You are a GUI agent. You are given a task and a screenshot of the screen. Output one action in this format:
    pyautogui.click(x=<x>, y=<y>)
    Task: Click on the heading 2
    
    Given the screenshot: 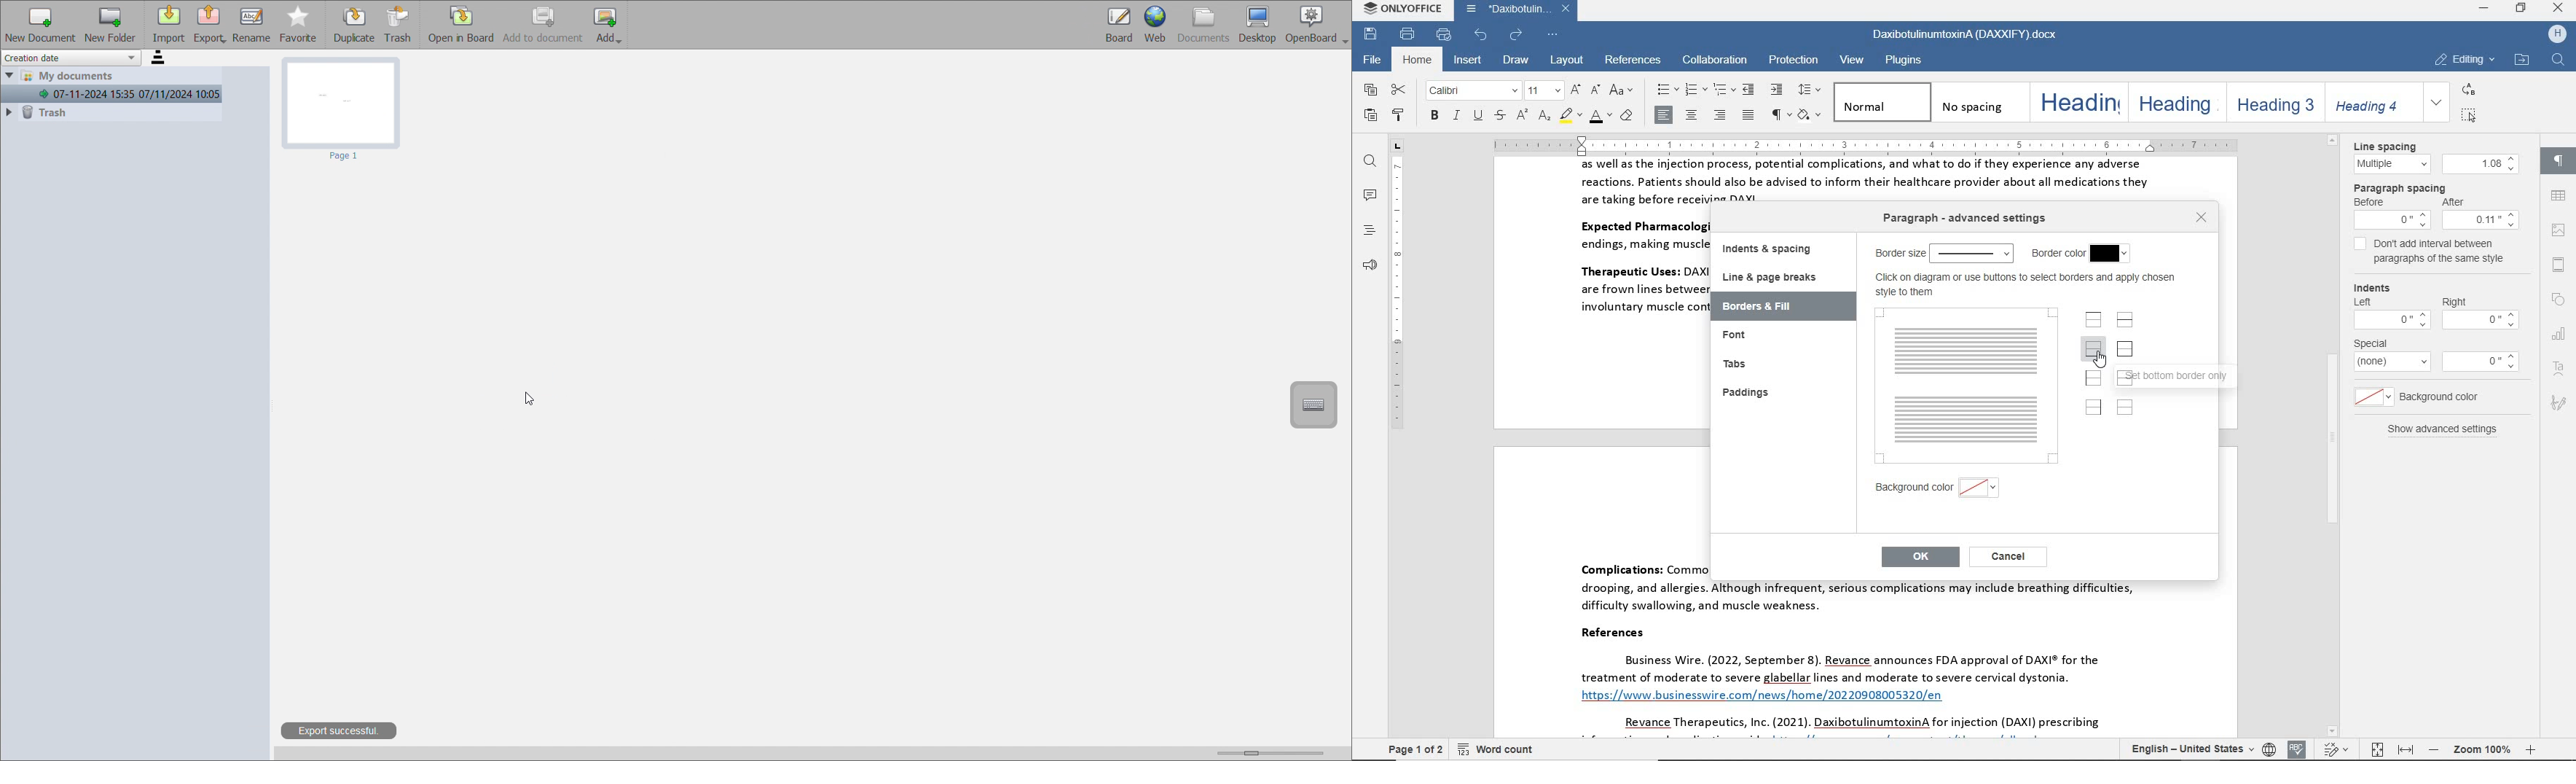 What is the action you would take?
    pyautogui.click(x=2174, y=102)
    